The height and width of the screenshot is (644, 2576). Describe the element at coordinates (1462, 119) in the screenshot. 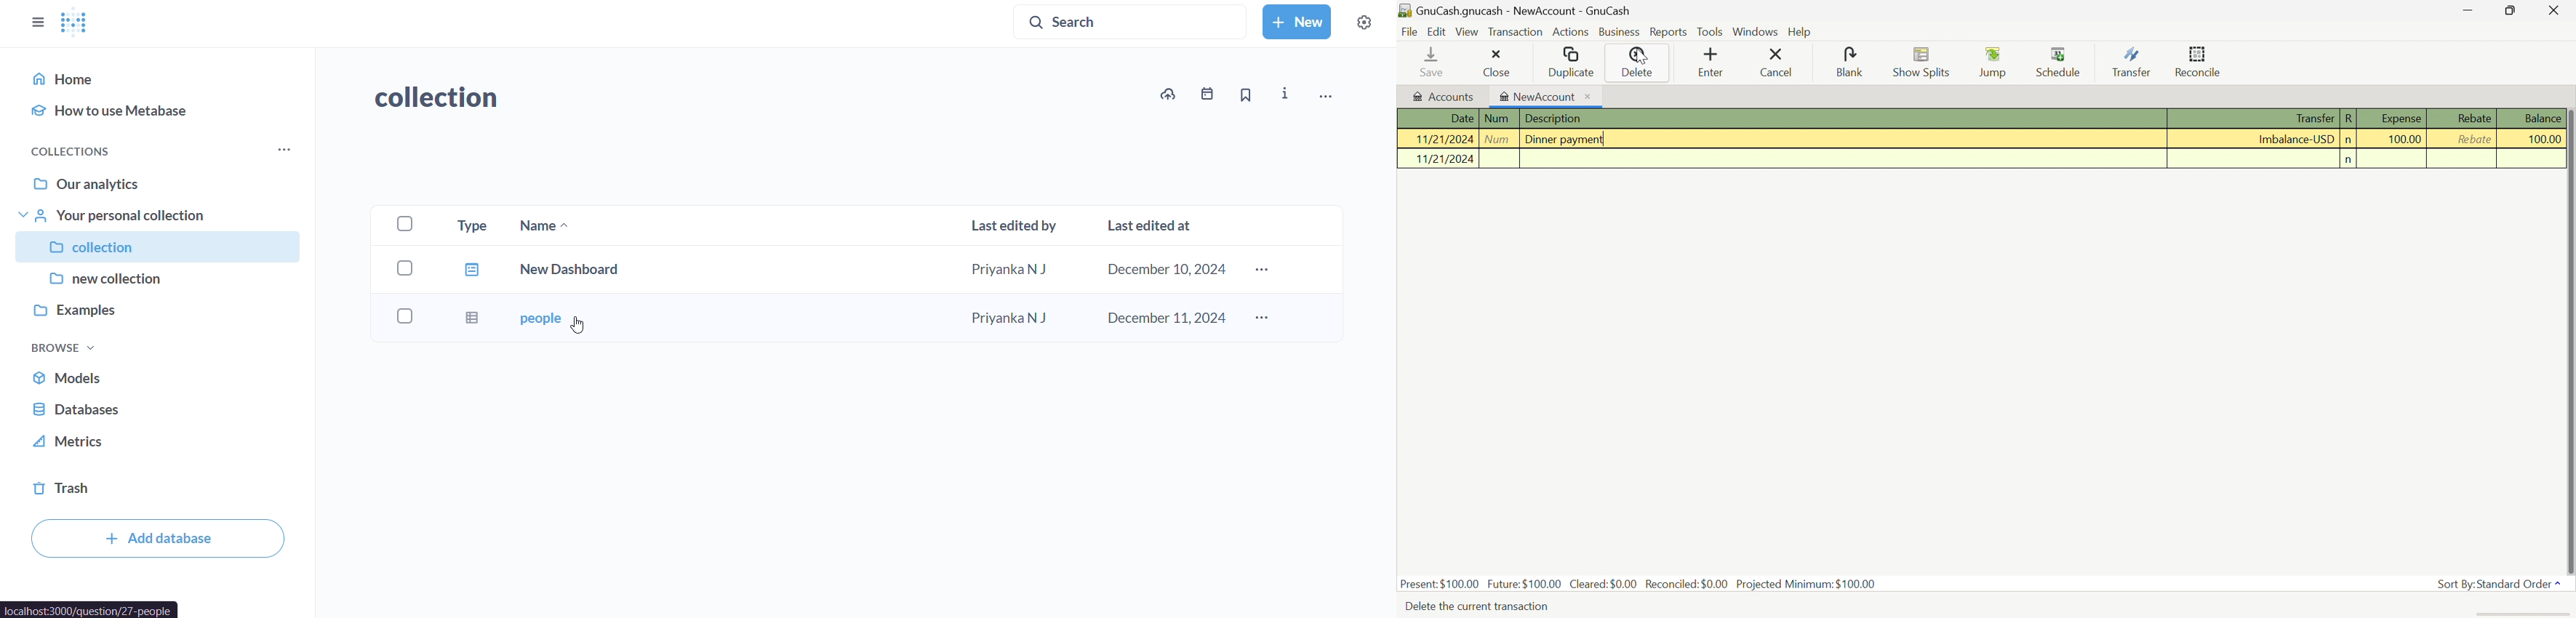

I see `Date` at that location.